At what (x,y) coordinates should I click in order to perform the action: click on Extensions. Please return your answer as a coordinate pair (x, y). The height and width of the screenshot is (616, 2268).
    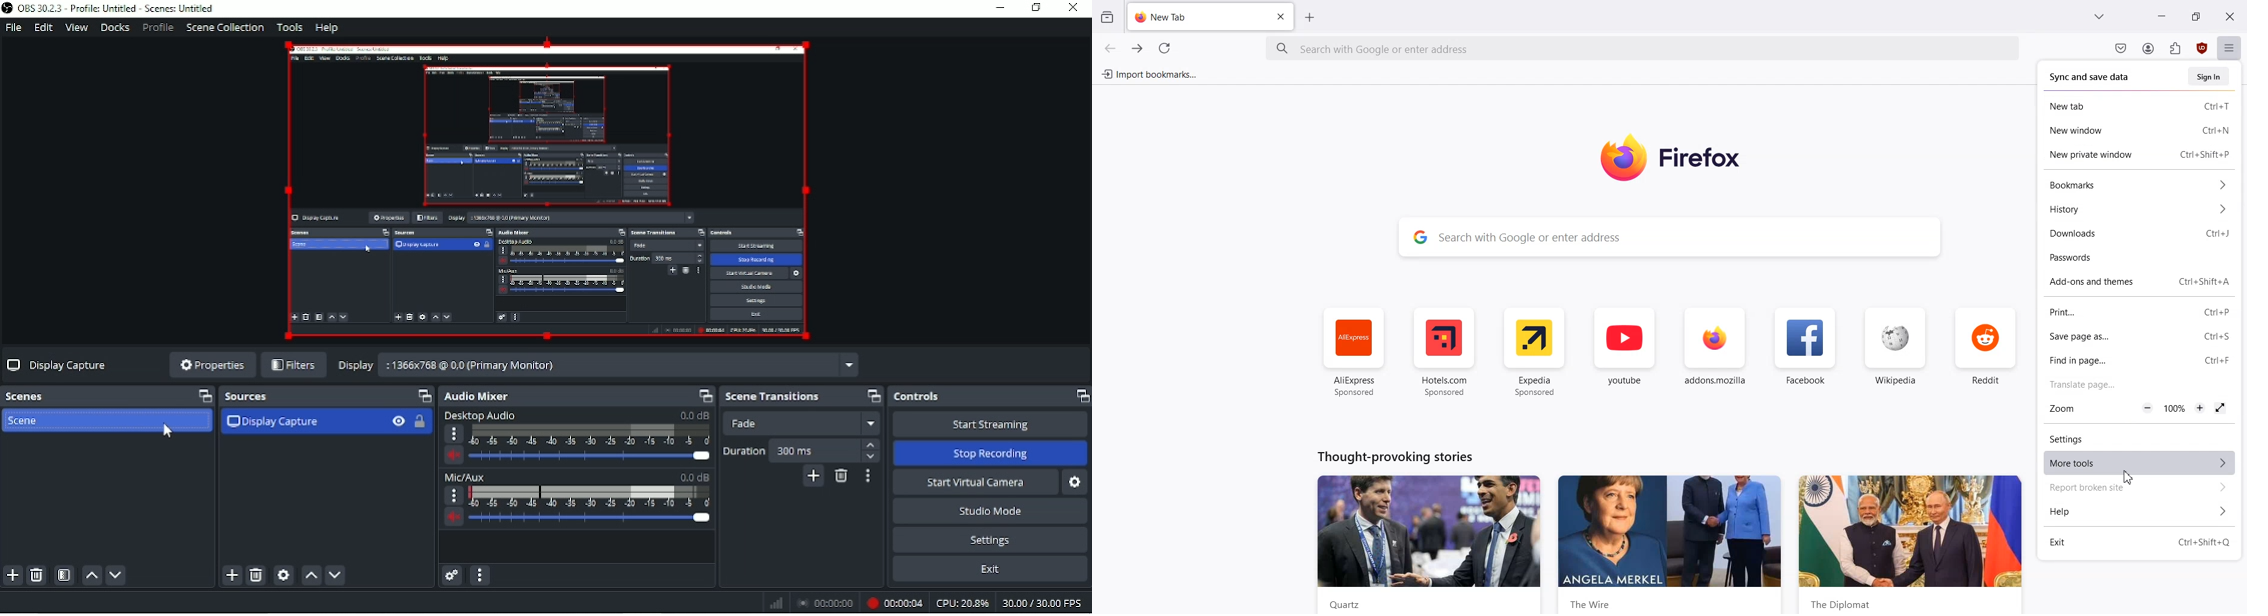
    Looking at the image, I should click on (2176, 49).